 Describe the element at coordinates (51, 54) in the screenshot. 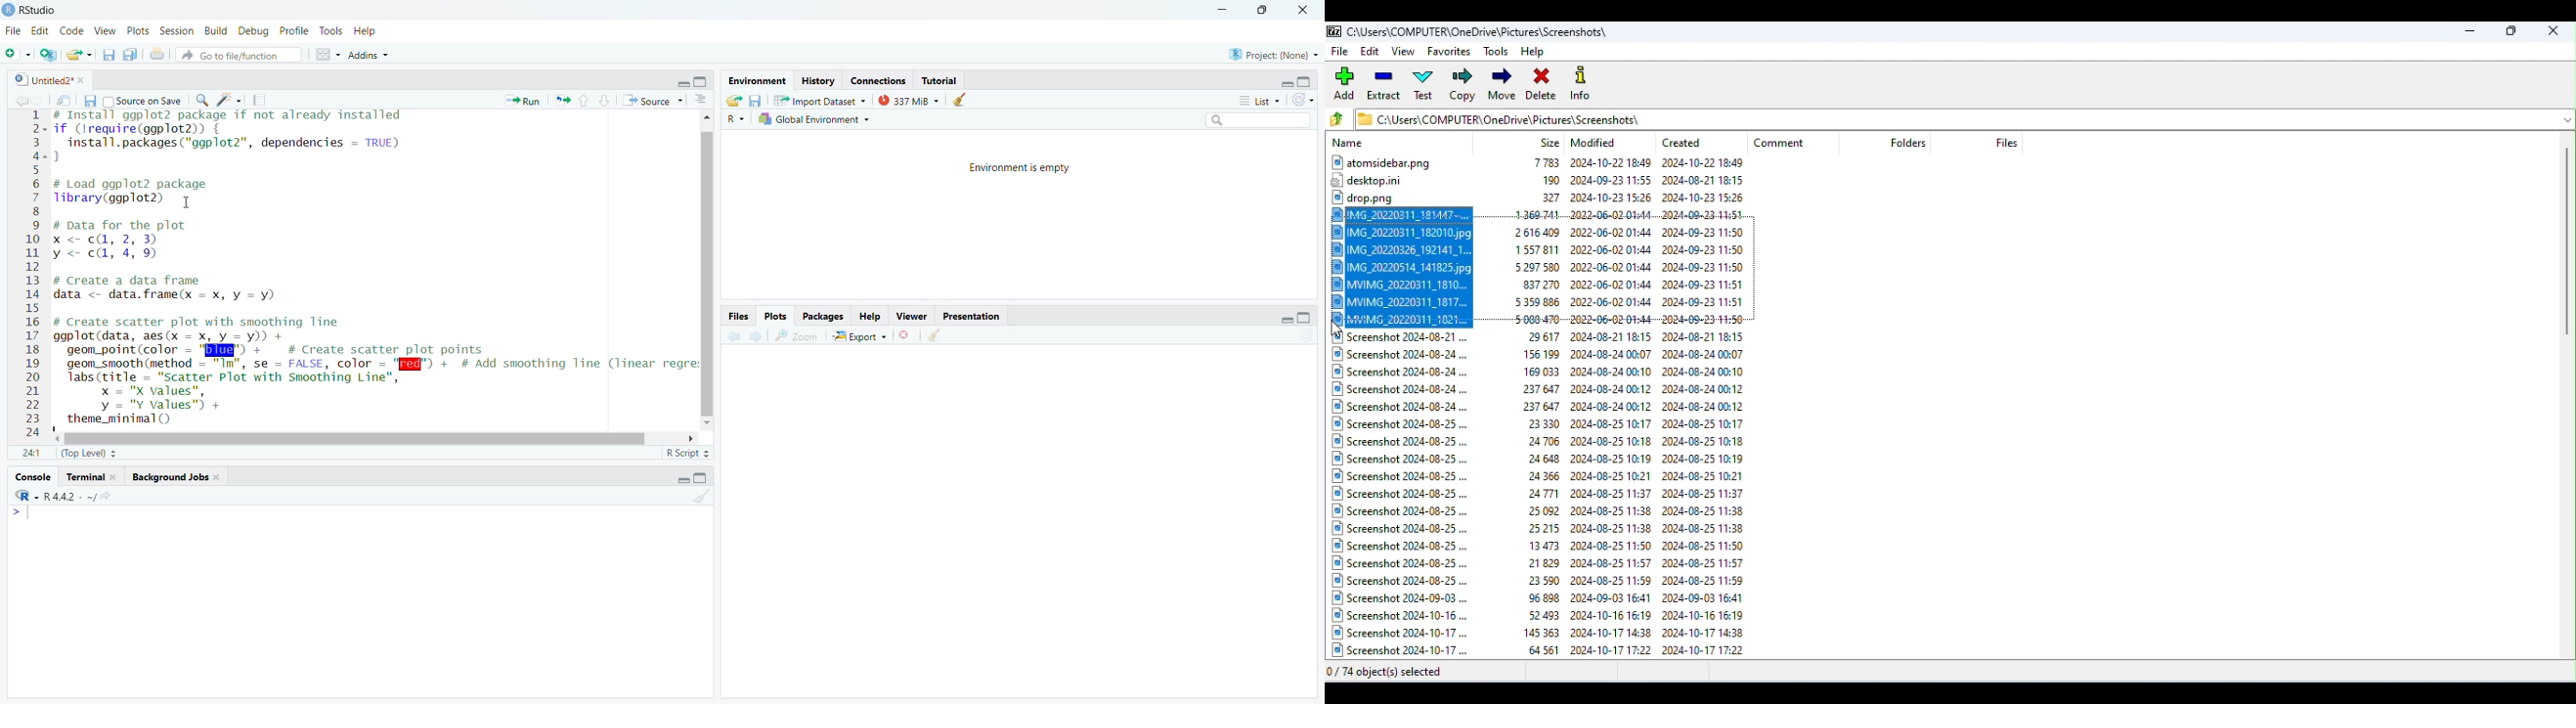

I see `create new project` at that location.